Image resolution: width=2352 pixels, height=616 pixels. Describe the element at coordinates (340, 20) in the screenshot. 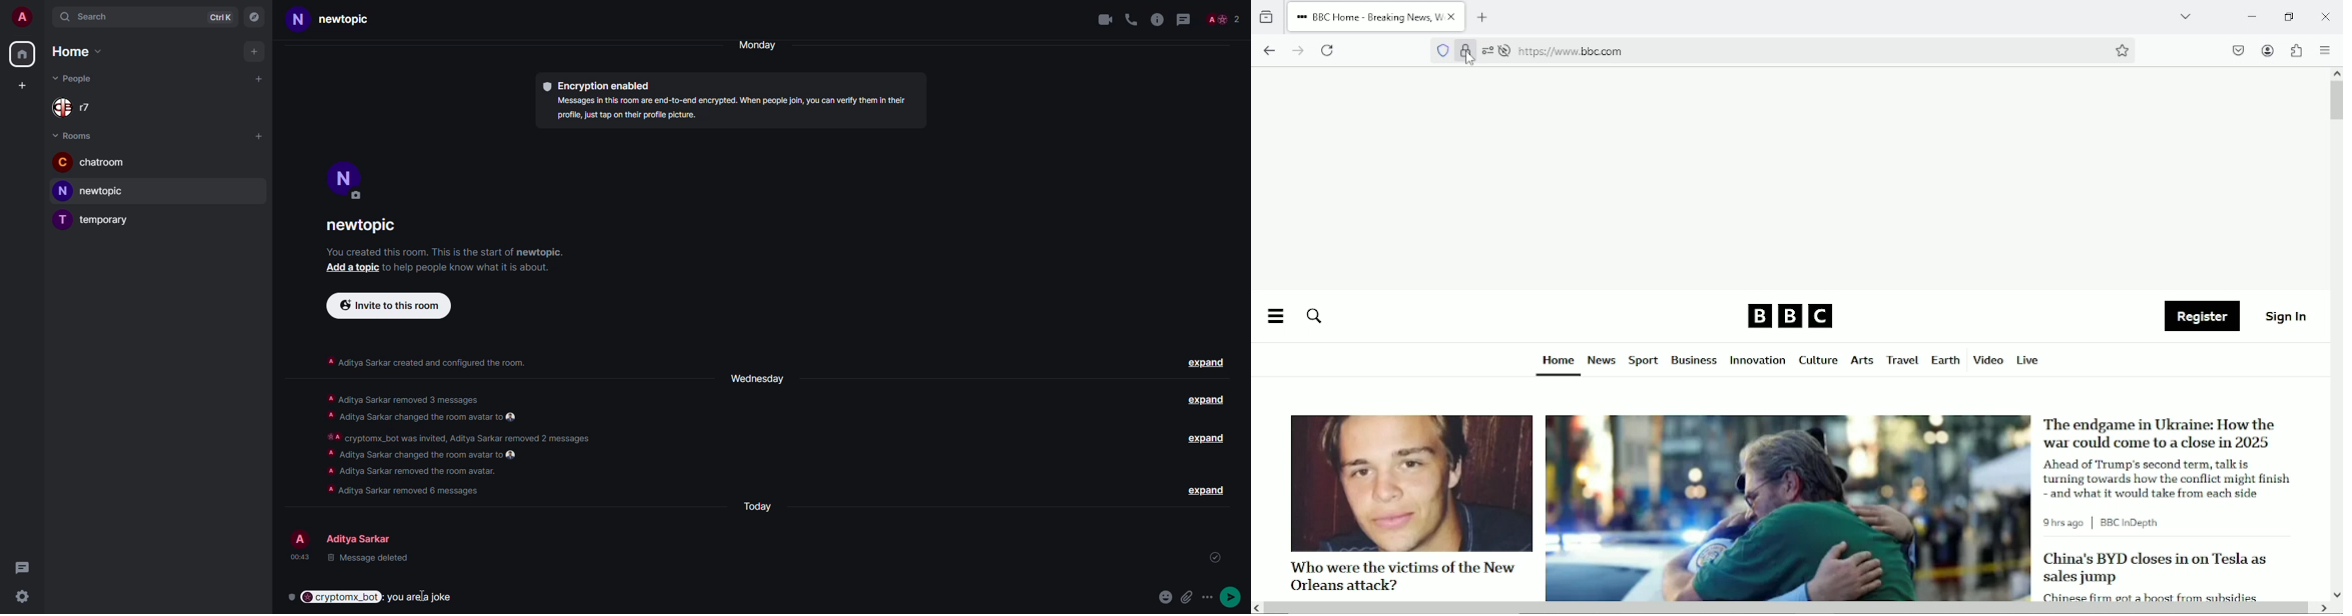

I see `room` at that location.